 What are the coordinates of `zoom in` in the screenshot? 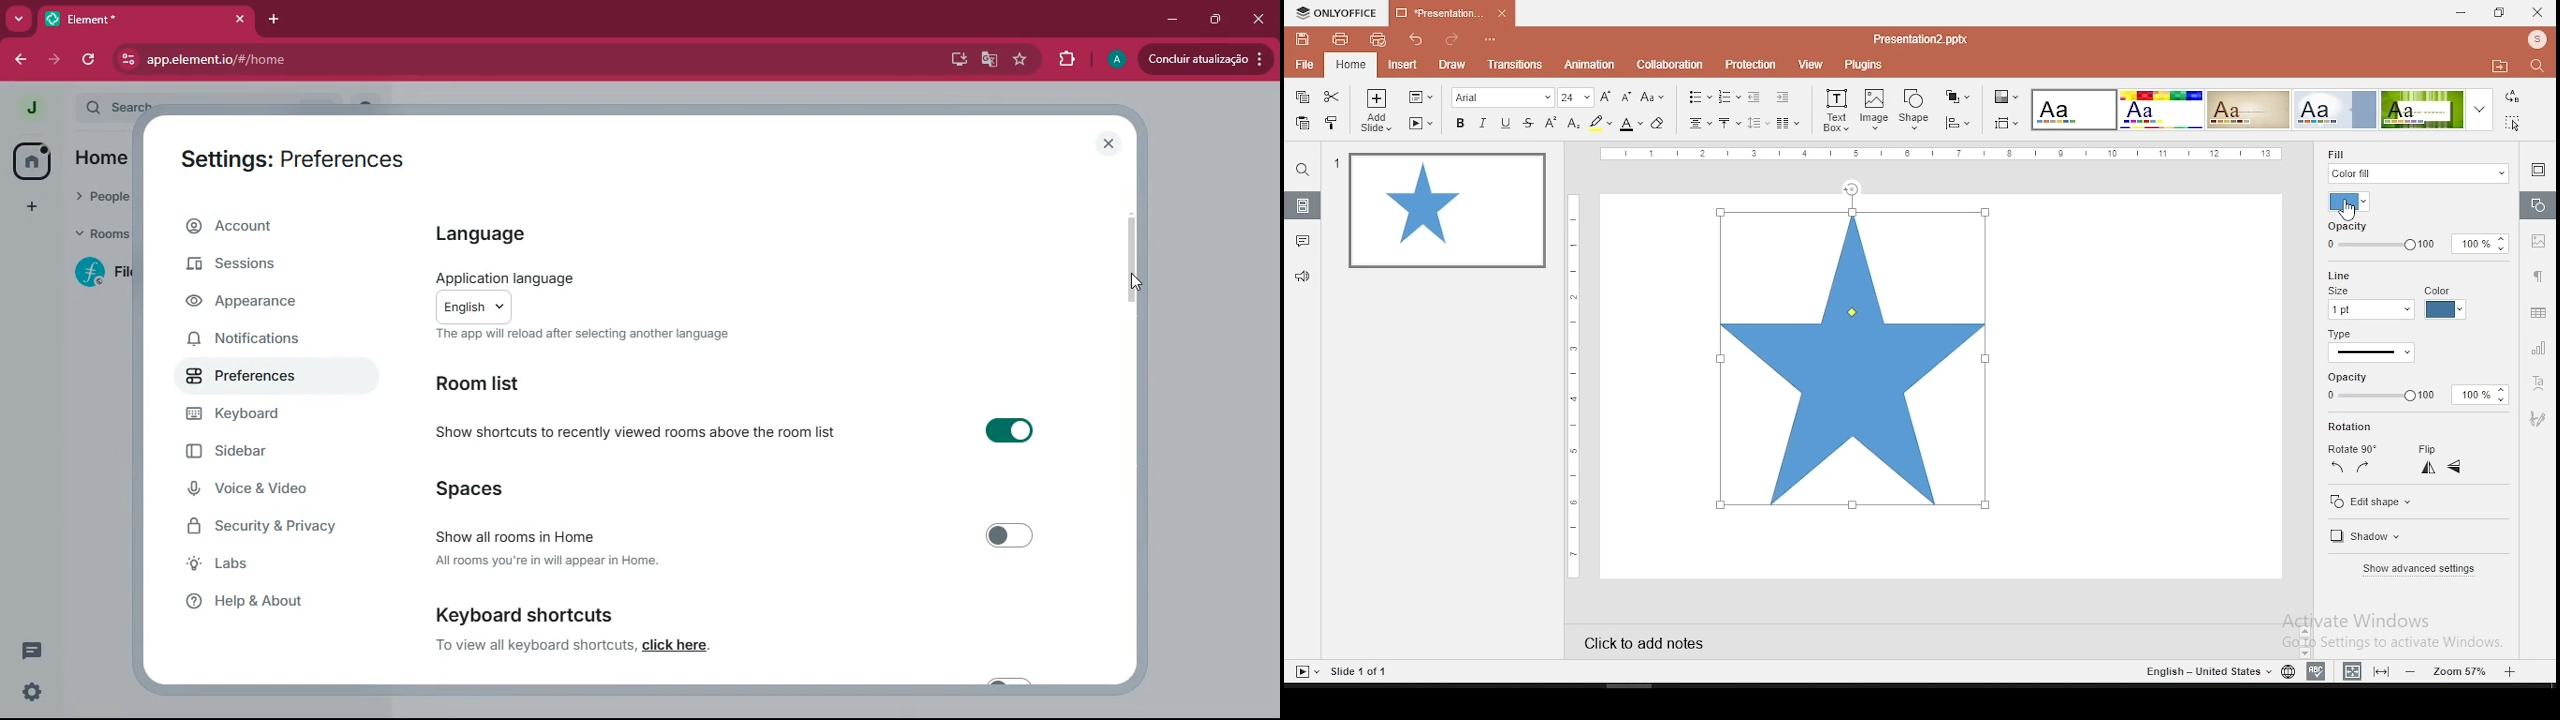 It's located at (2510, 669).